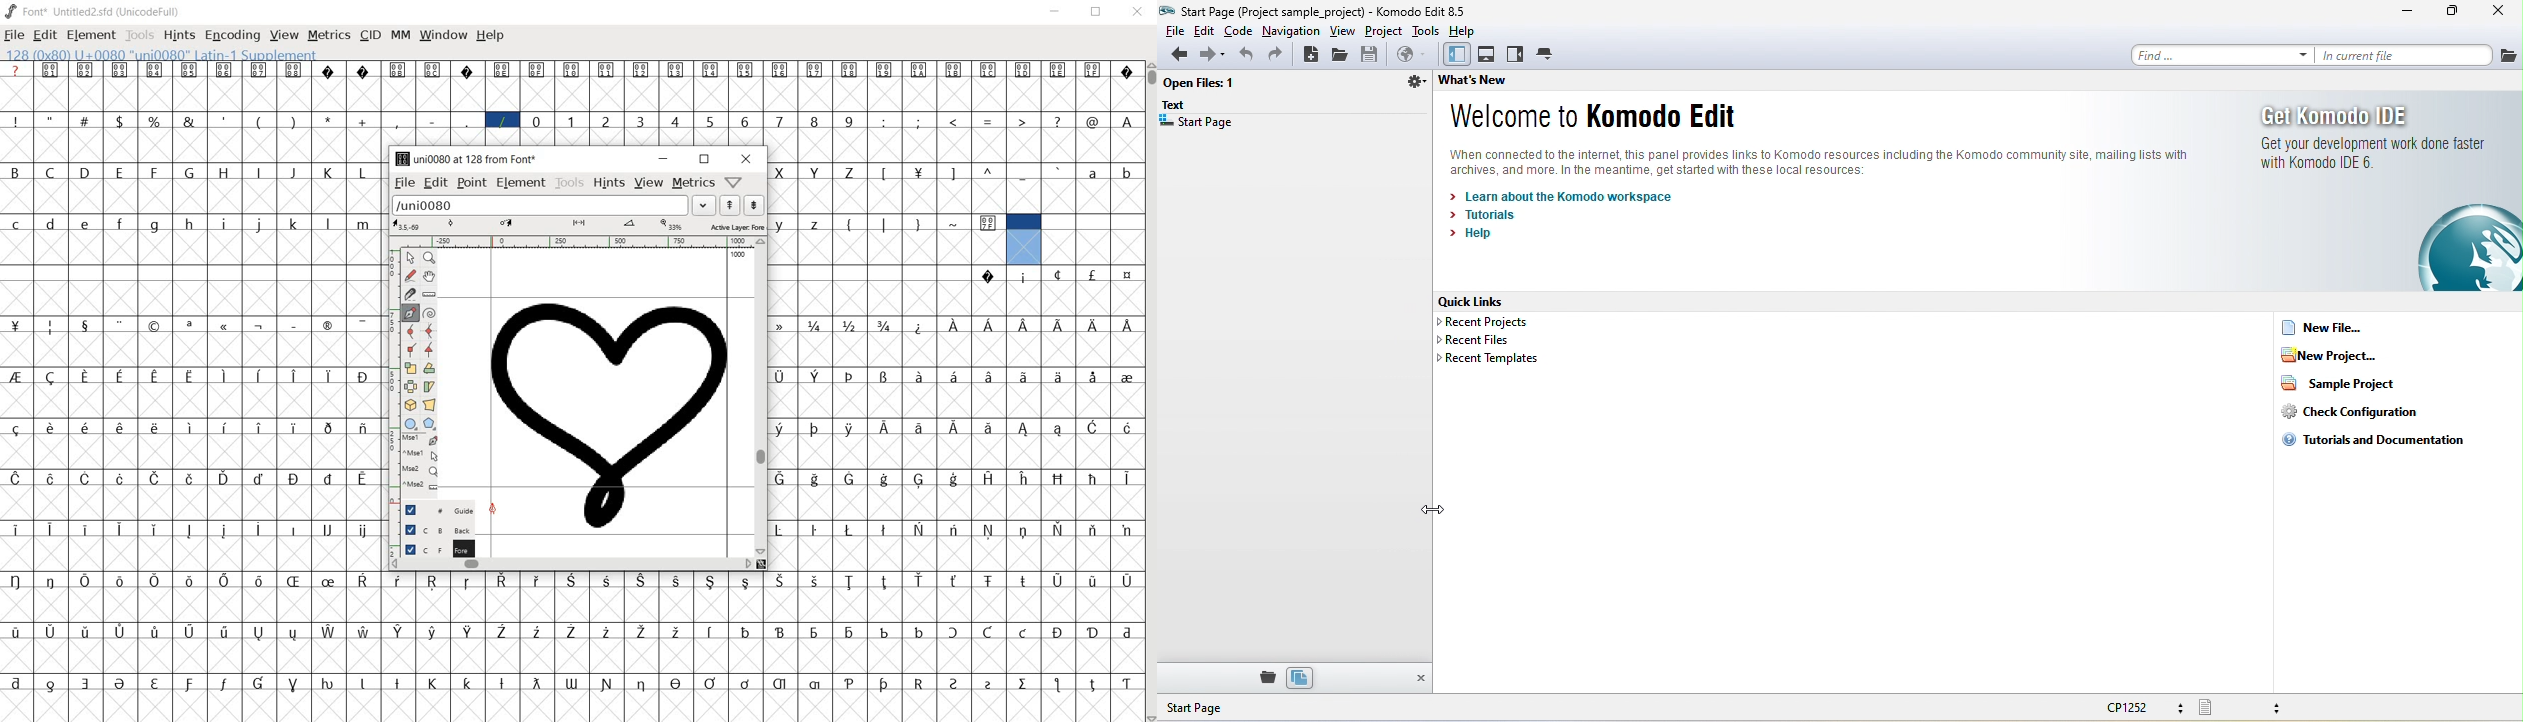 This screenshot has width=2548, height=728. I want to click on glyph, so click(954, 479).